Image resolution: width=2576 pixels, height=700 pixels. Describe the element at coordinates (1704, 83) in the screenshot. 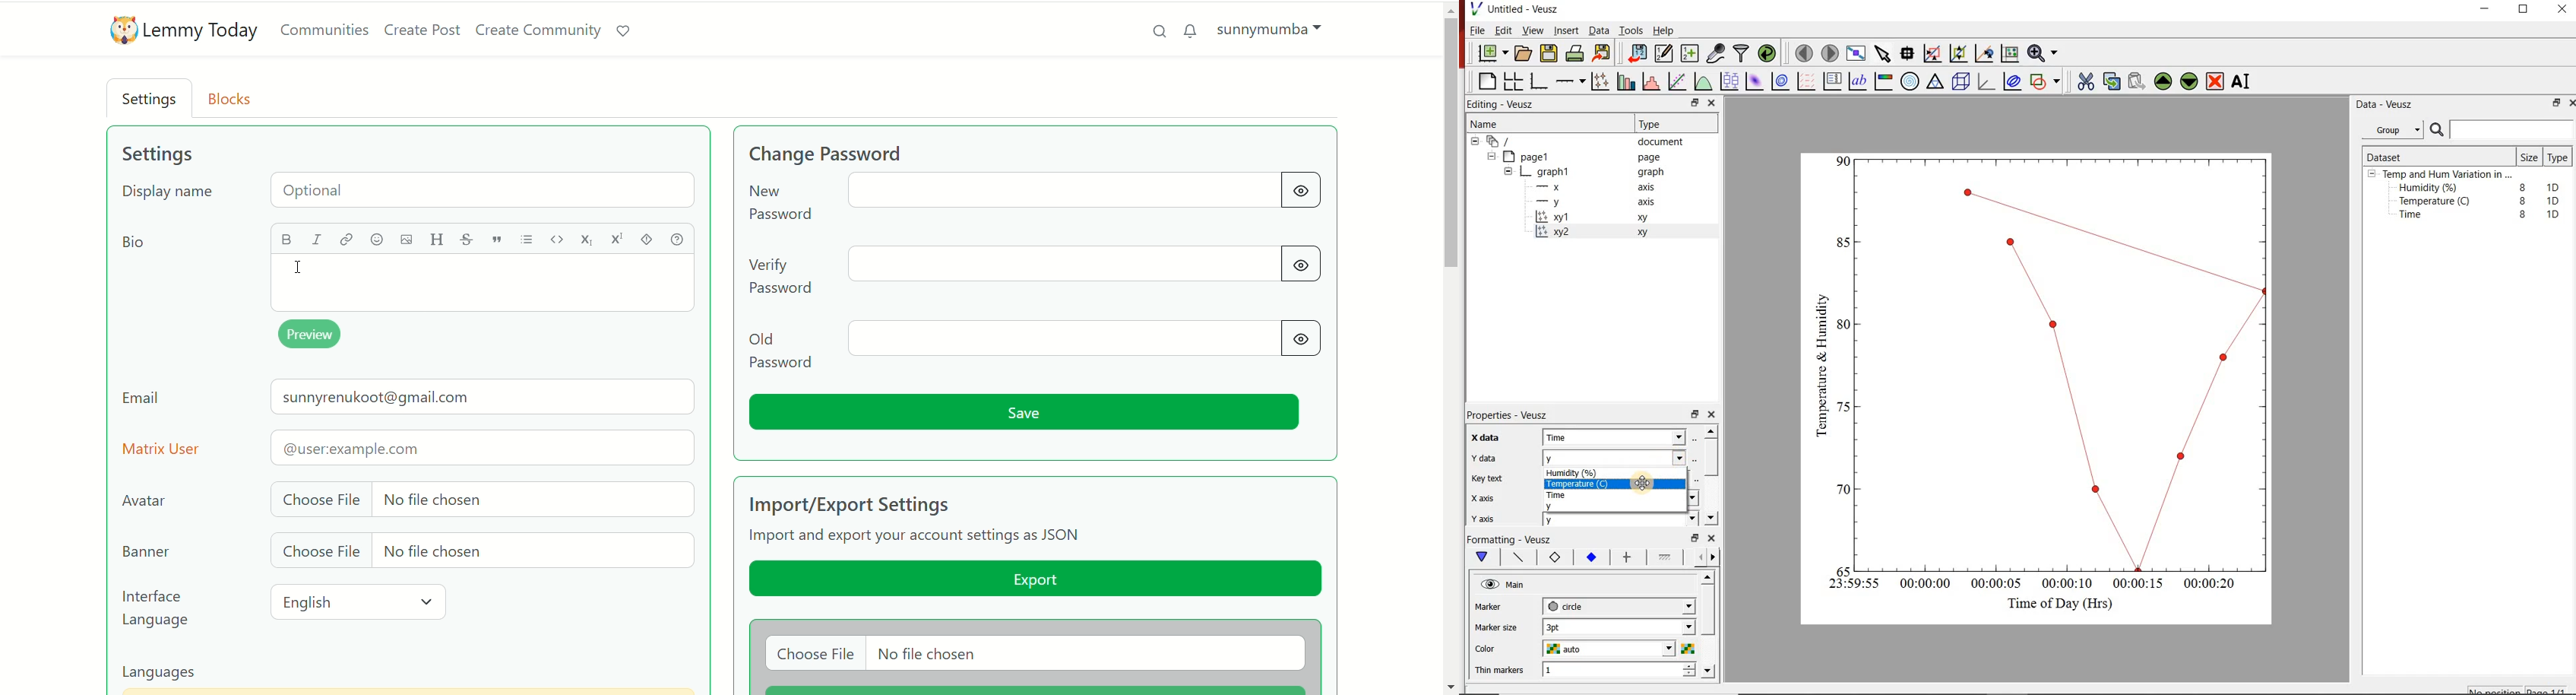

I see `plot a function` at that location.